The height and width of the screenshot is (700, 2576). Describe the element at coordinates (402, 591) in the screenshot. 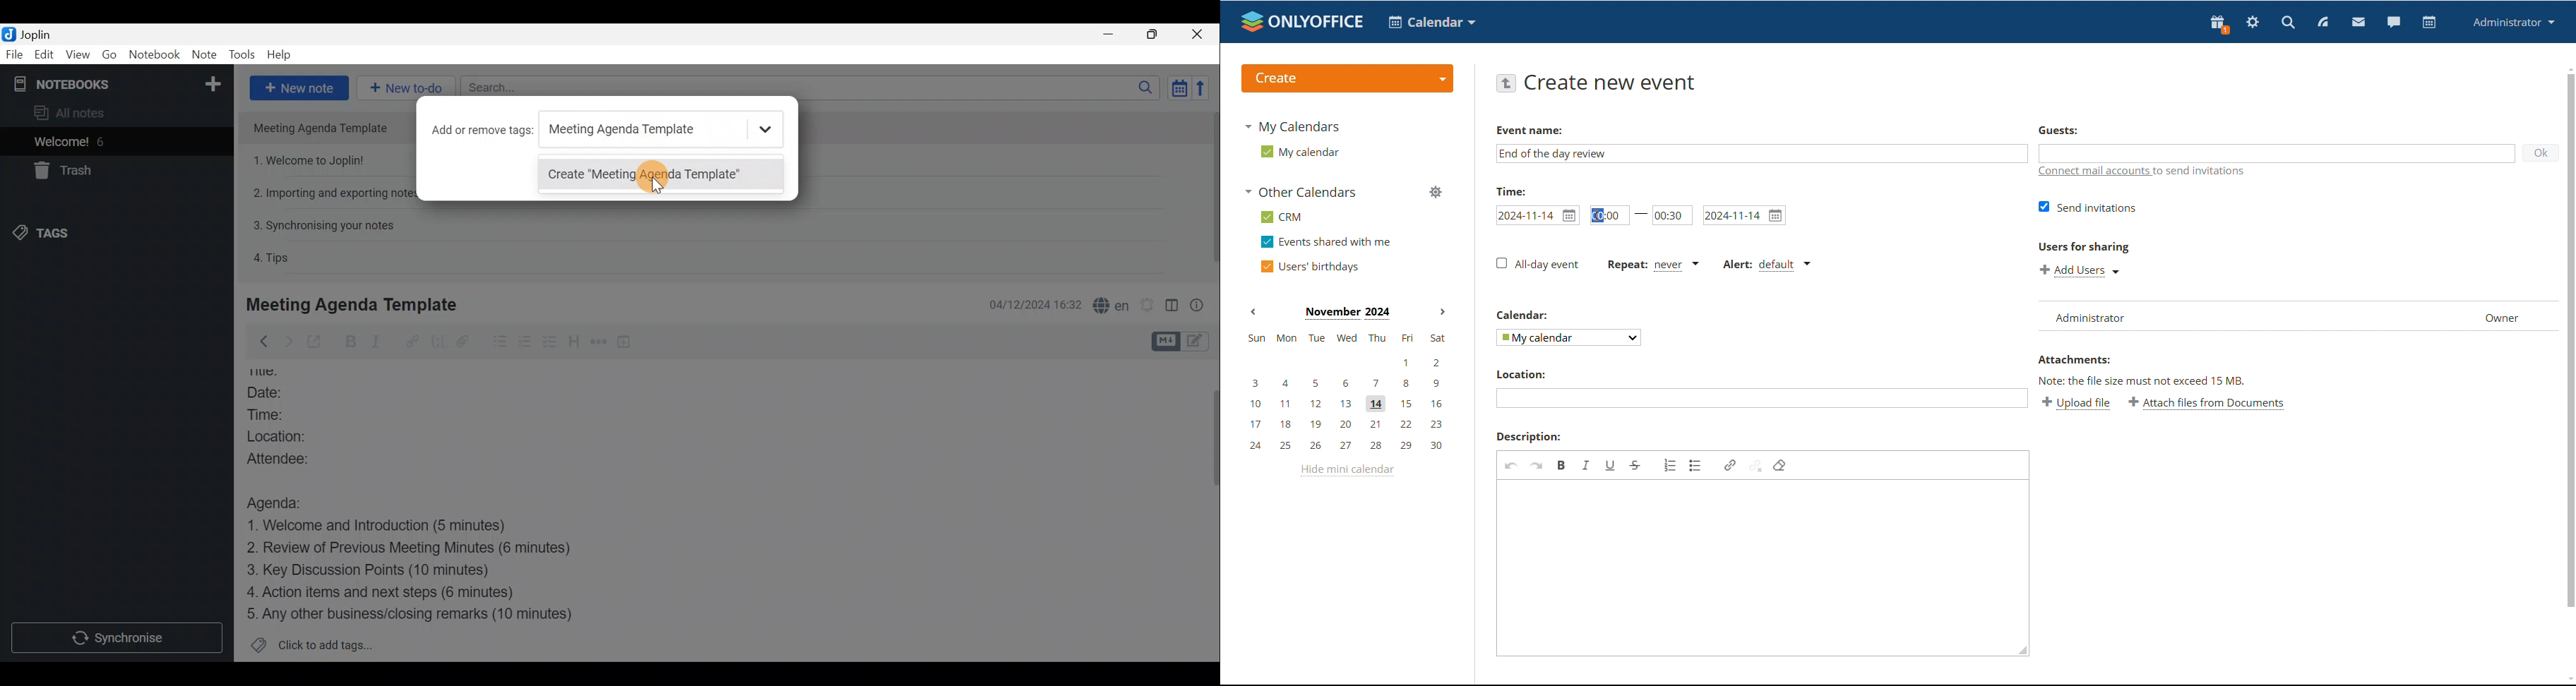

I see `4. Action items and next steps (6 minutes)` at that location.